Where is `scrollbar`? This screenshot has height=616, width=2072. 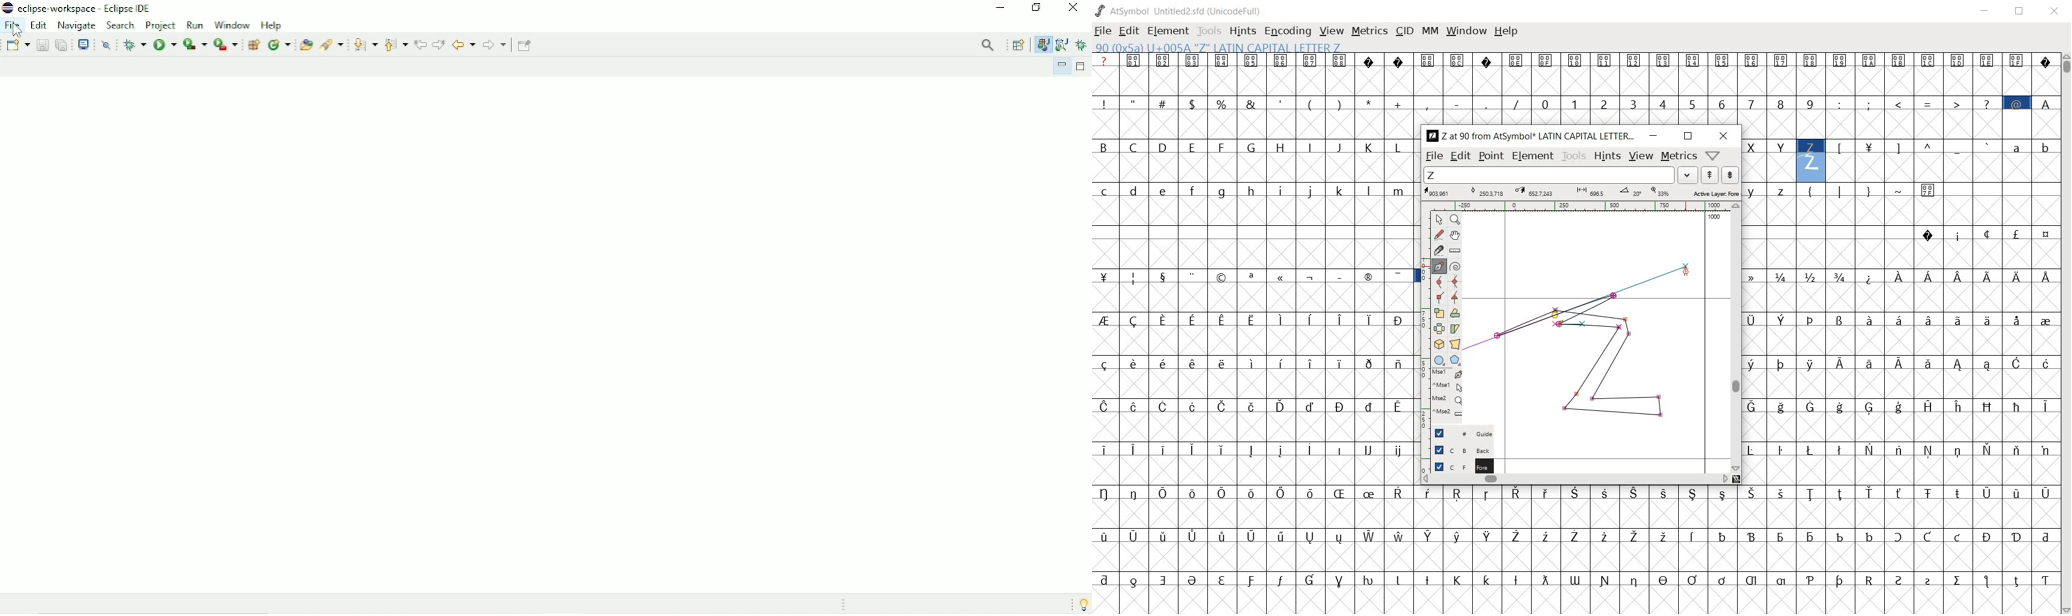 scrollbar is located at coordinates (1576, 480).